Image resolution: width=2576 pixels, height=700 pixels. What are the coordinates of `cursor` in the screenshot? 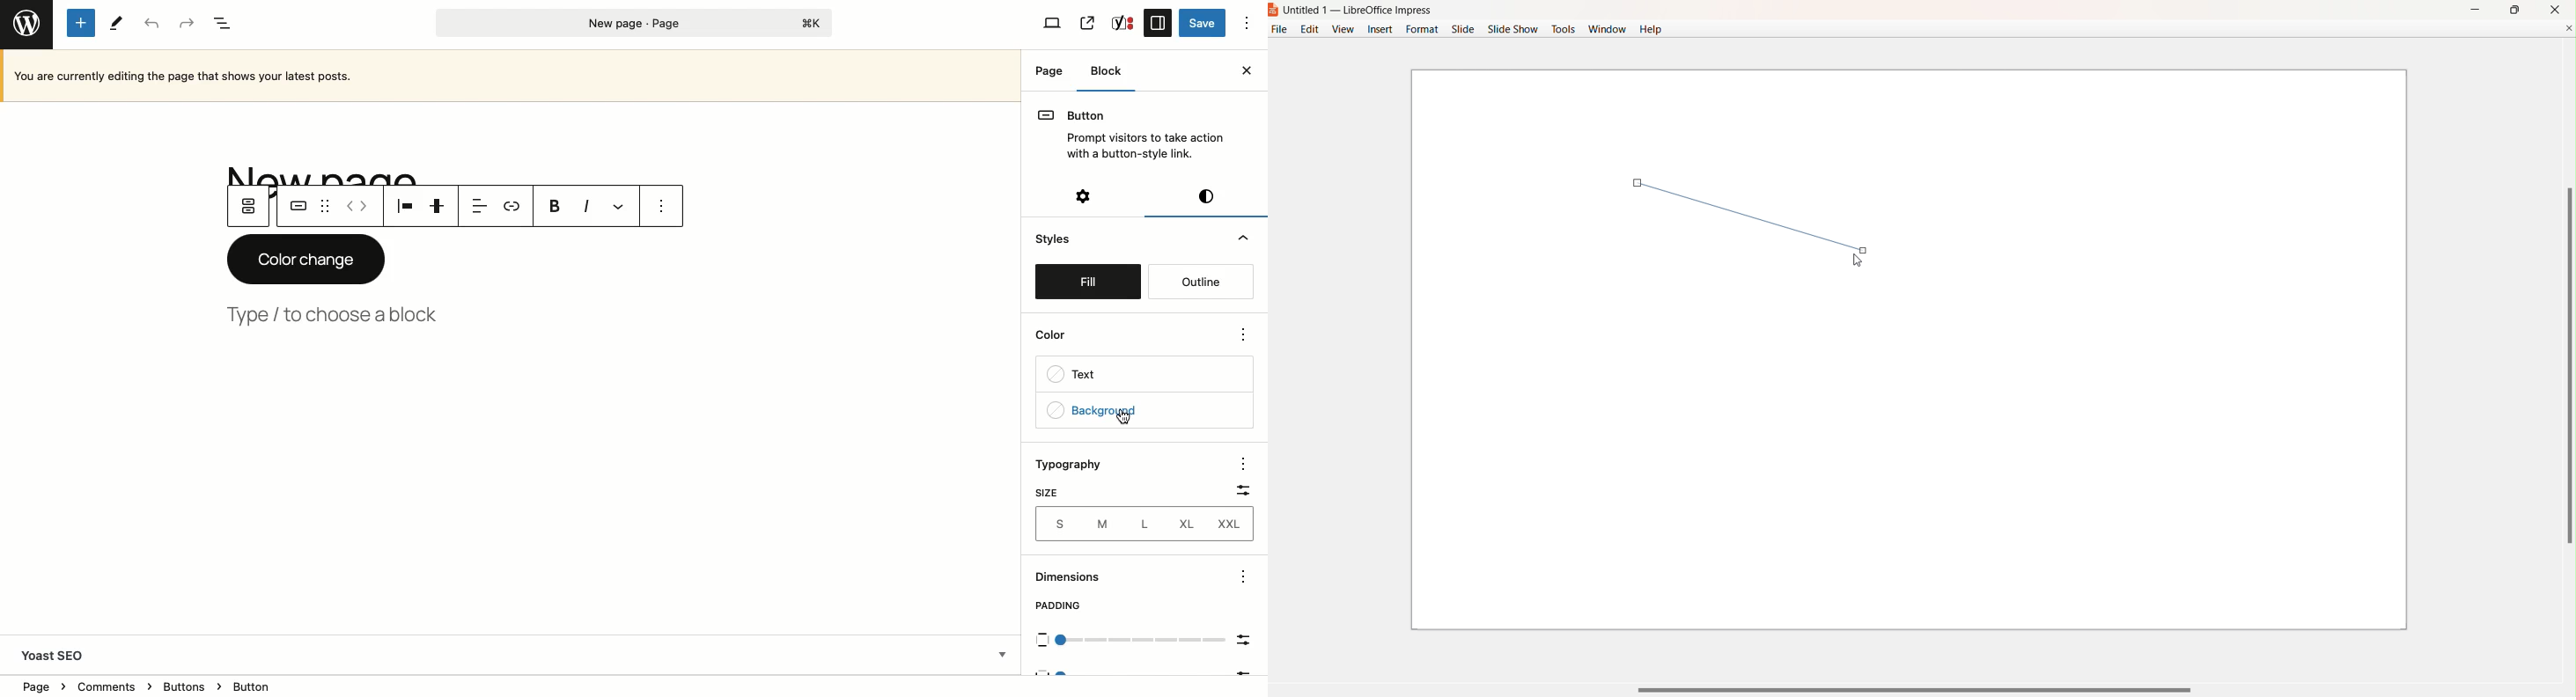 It's located at (1124, 418).